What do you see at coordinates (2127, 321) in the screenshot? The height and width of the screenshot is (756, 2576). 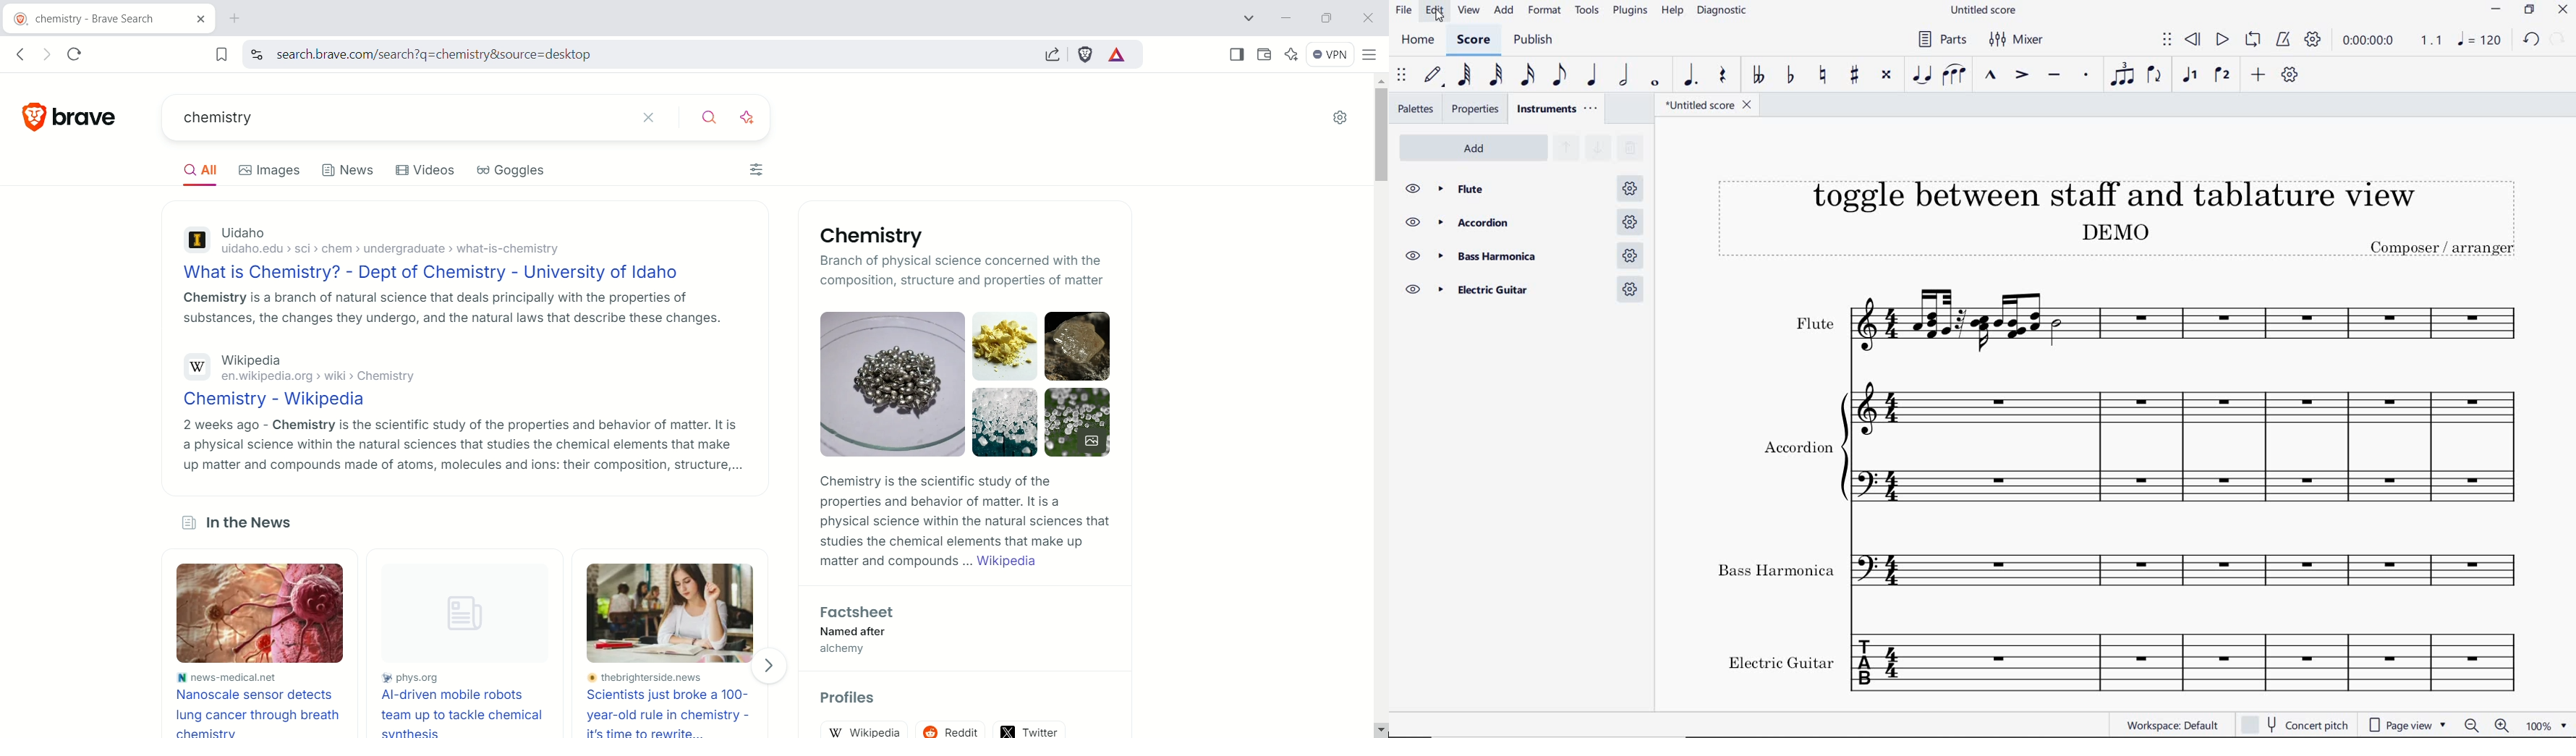 I see `Instrument: Flute` at bounding box center [2127, 321].